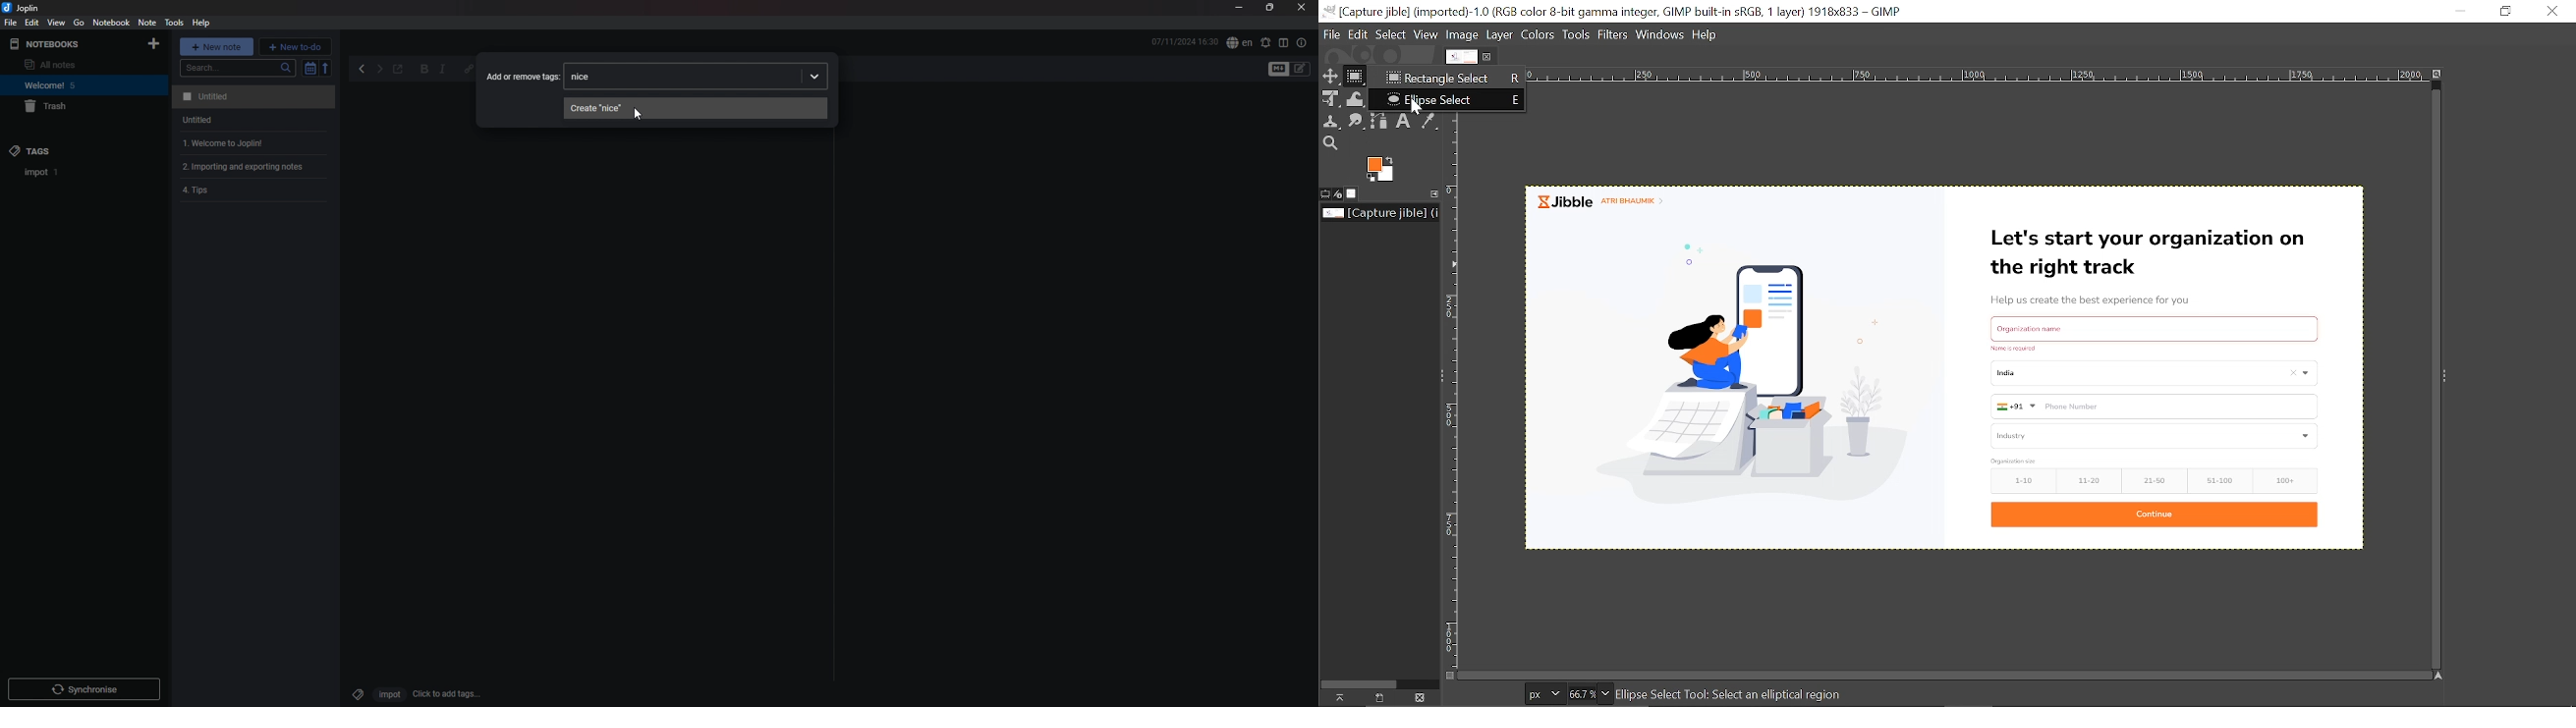 The height and width of the screenshot is (728, 2576). I want to click on Cursor, so click(637, 113).